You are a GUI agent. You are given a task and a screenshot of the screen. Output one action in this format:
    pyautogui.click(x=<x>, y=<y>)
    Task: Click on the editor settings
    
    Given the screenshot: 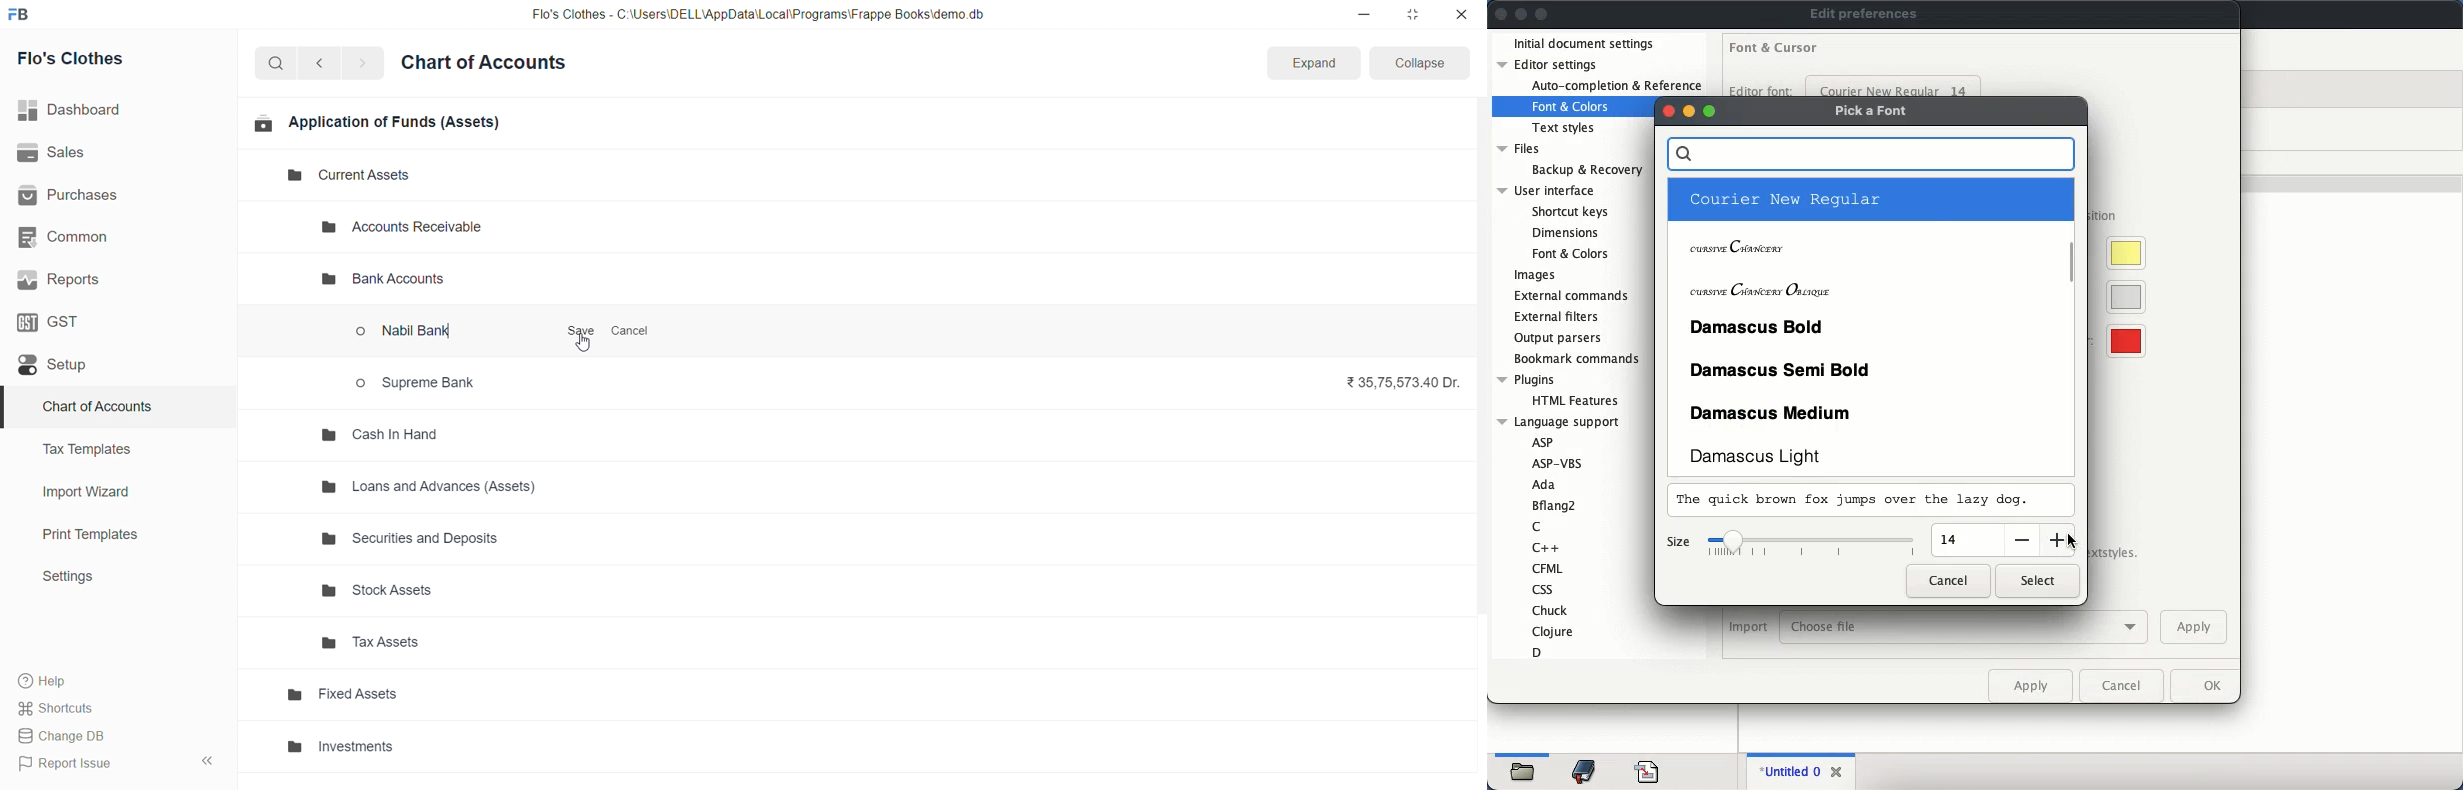 What is the action you would take?
    pyautogui.click(x=1551, y=64)
    